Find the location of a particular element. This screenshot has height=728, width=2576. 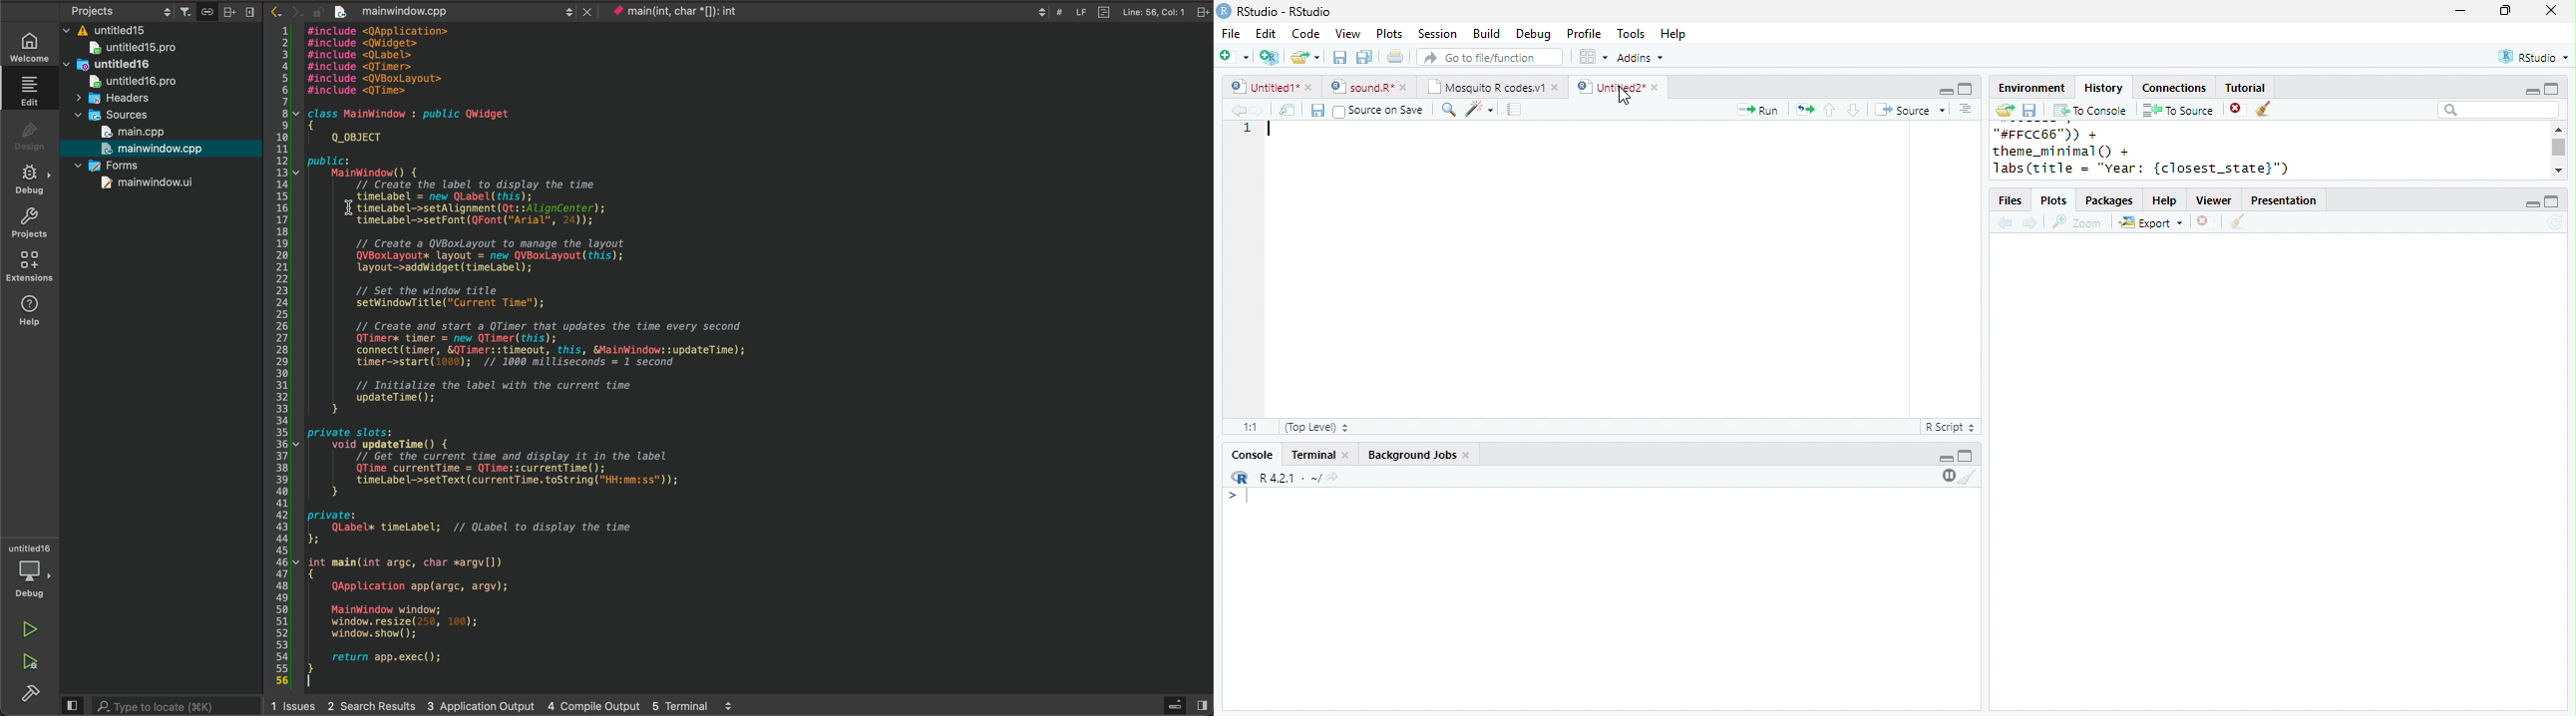

1:1 is located at coordinates (1250, 426).